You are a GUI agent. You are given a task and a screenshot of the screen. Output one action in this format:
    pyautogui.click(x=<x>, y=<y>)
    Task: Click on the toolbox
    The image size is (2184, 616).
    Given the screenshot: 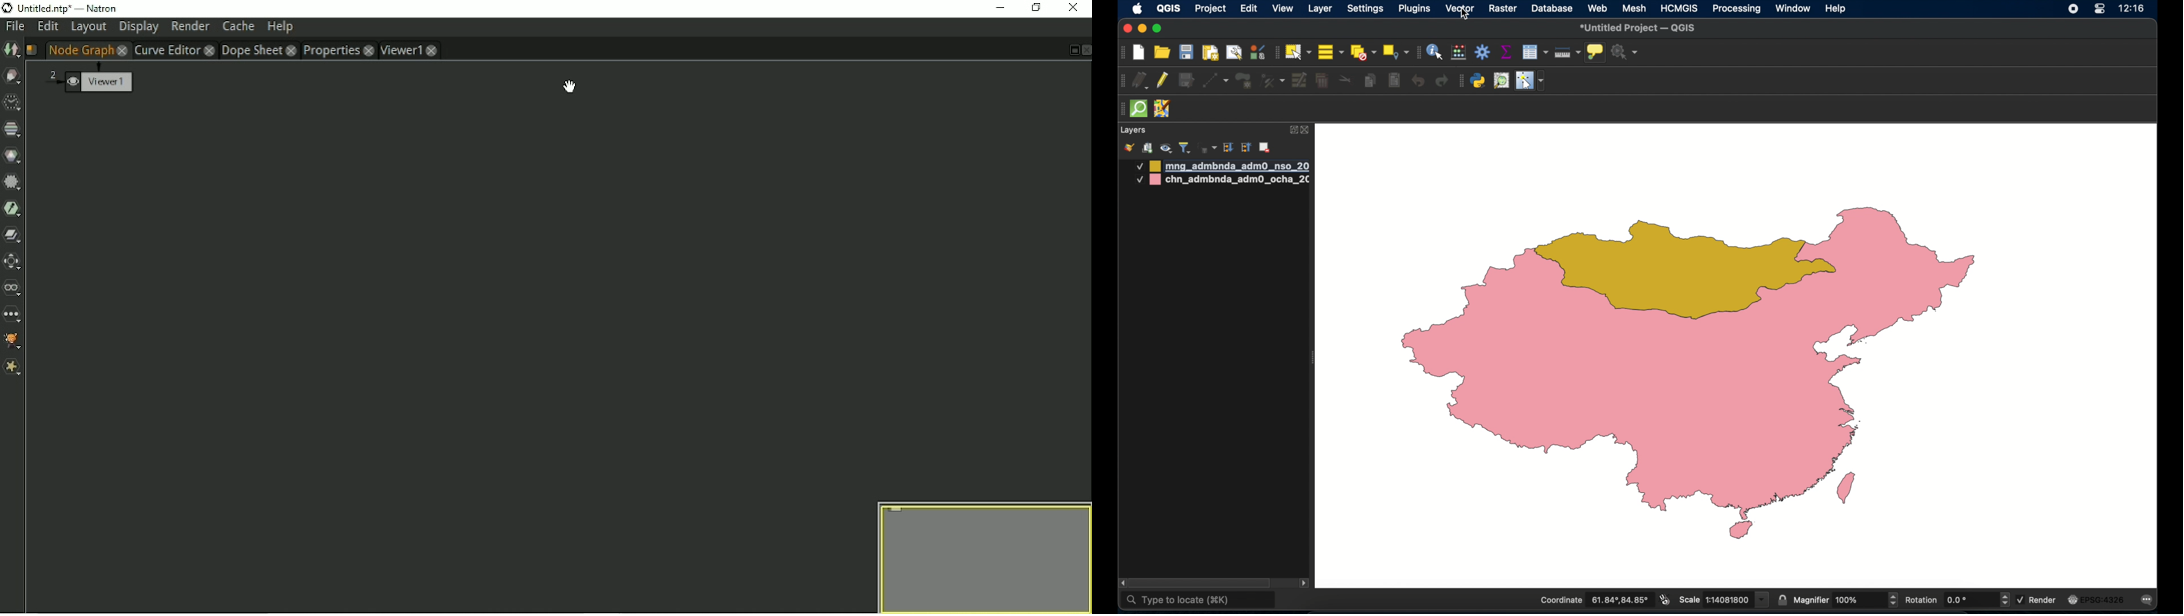 What is the action you would take?
    pyautogui.click(x=1484, y=52)
    